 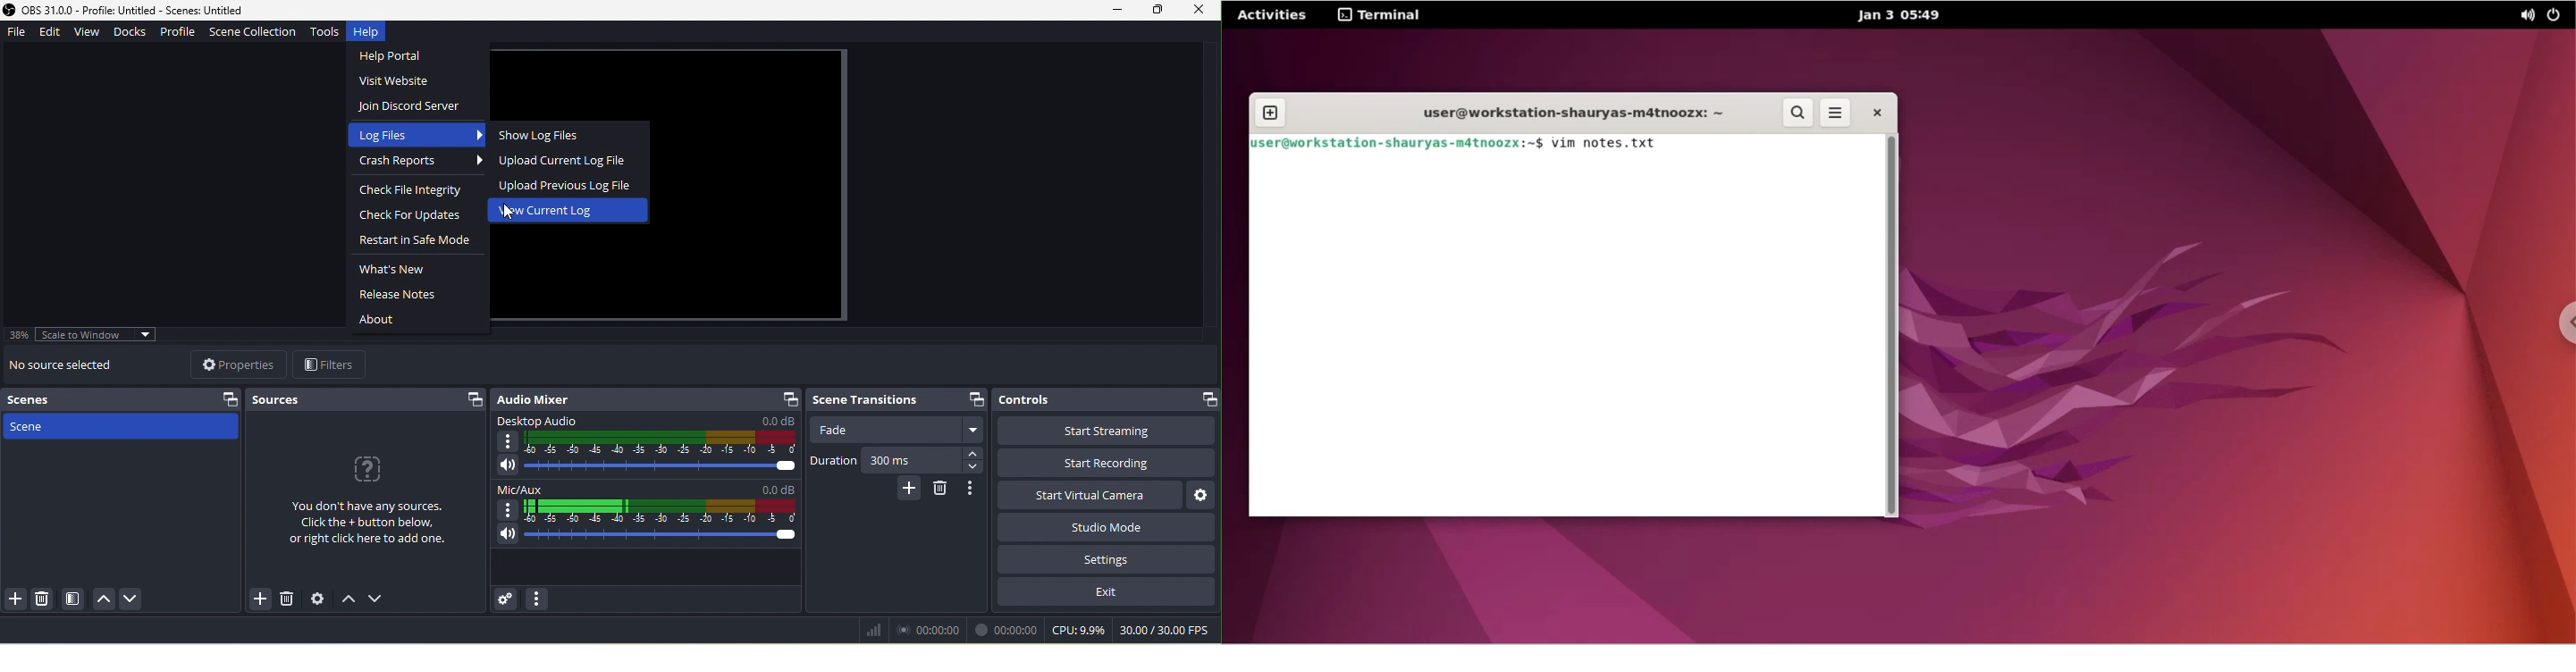 What do you see at coordinates (400, 295) in the screenshot?
I see `release notes` at bounding box center [400, 295].